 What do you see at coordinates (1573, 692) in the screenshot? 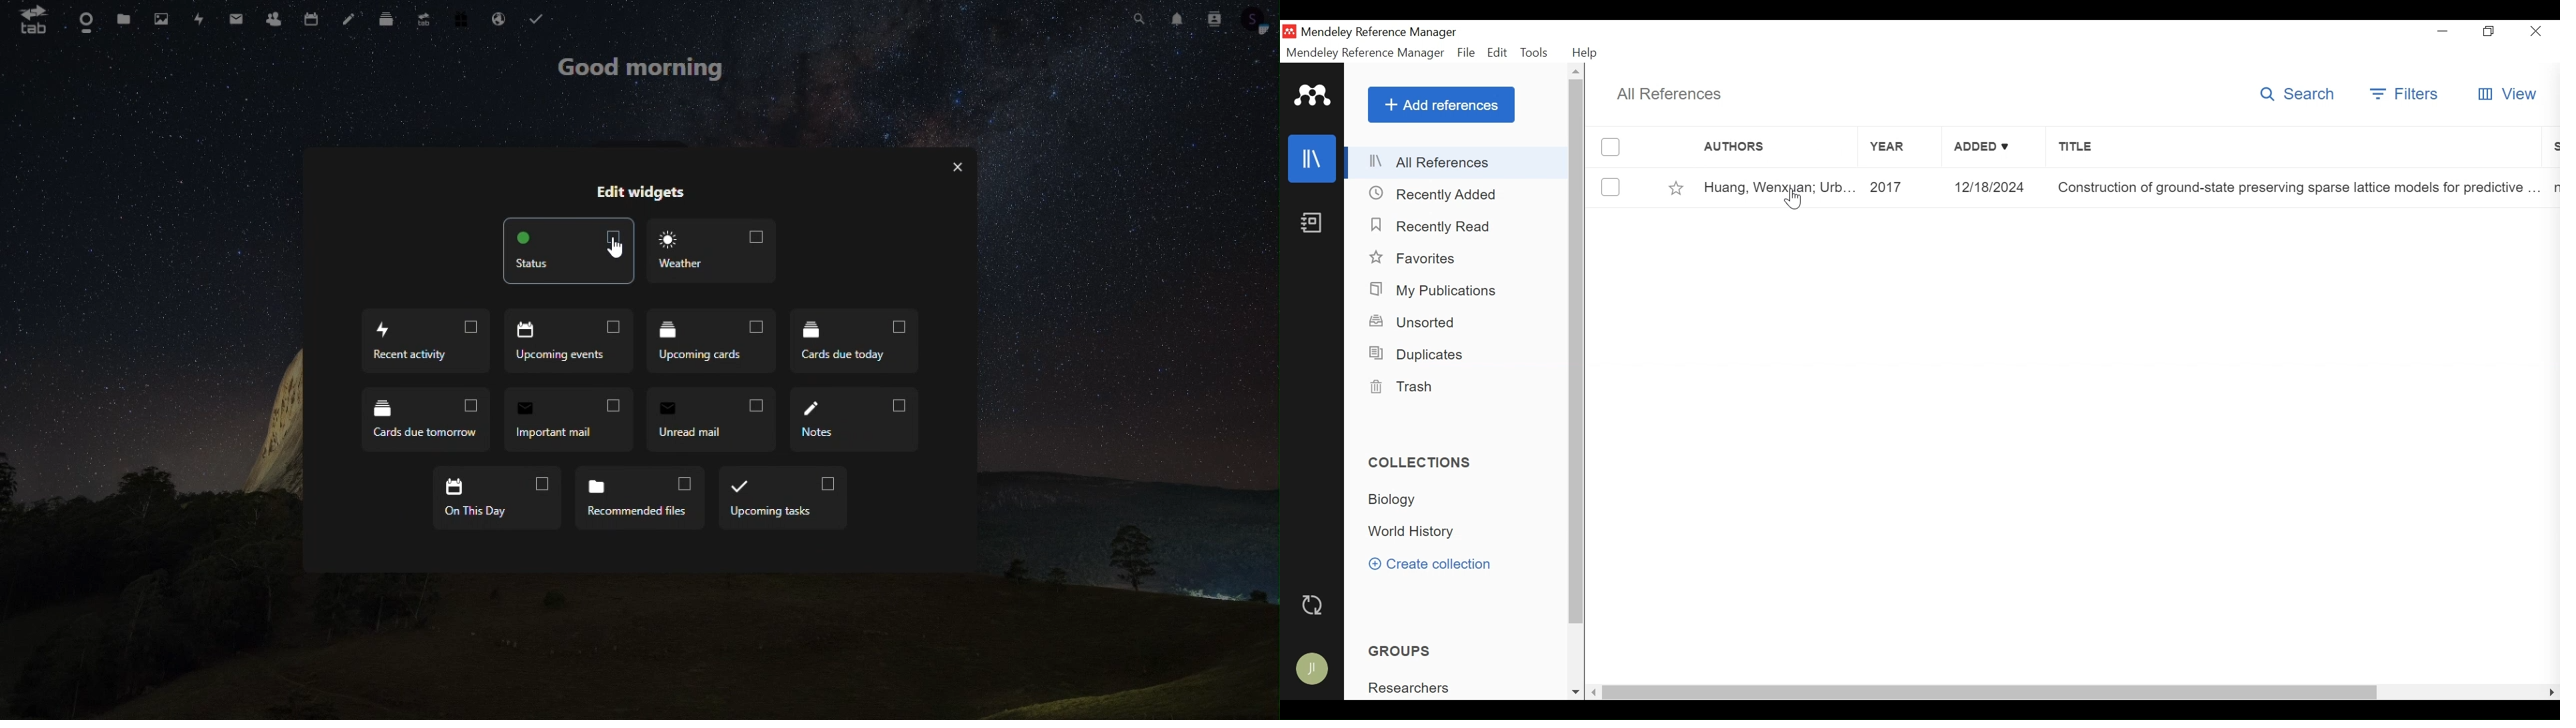
I see `Scroll down` at bounding box center [1573, 692].